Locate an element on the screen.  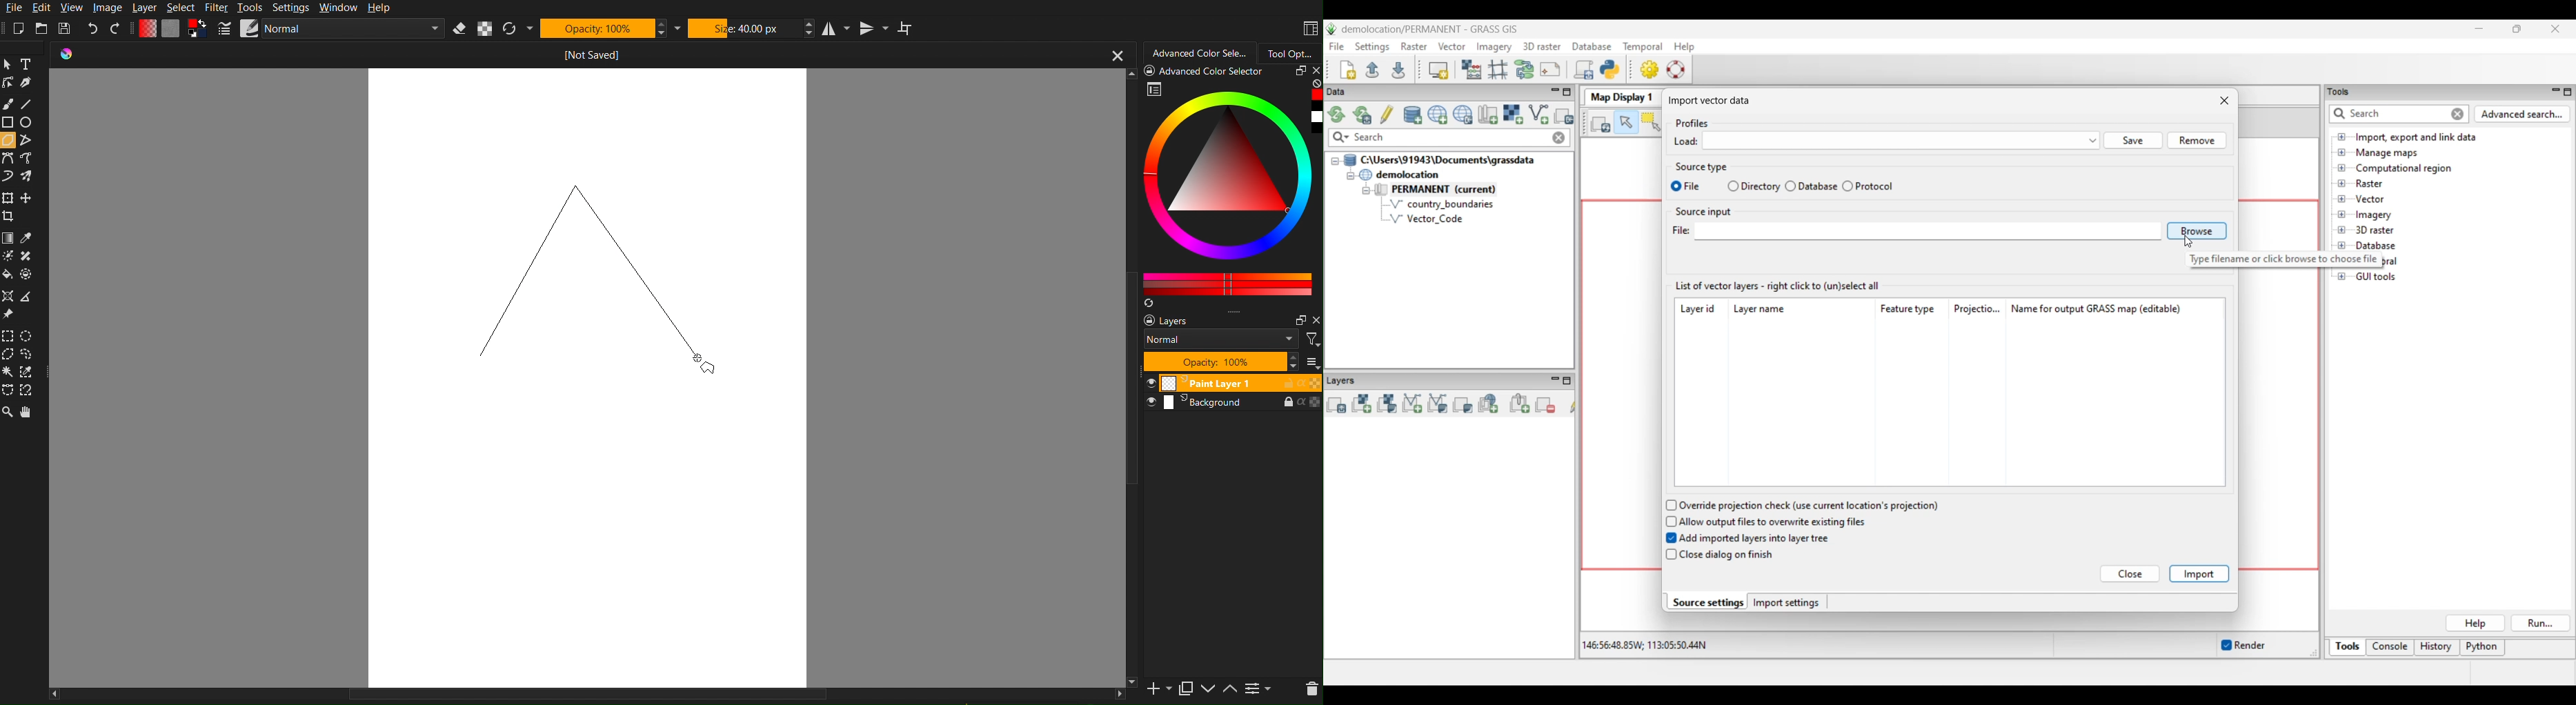
duplicate layer or mask is located at coordinates (1185, 690).